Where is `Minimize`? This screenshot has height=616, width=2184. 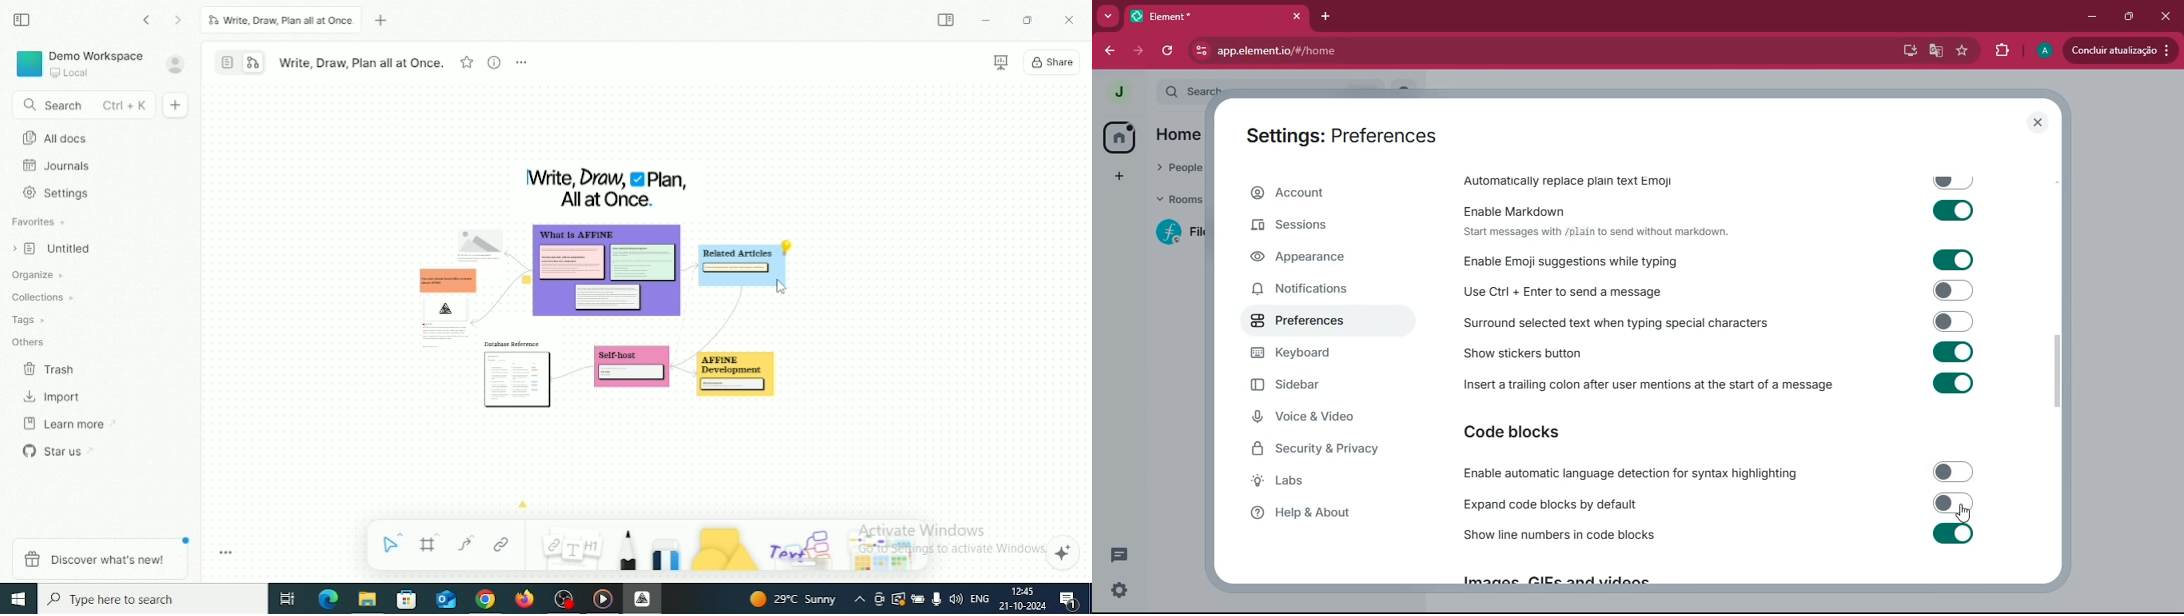
Minimize is located at coordinates (987, 21).